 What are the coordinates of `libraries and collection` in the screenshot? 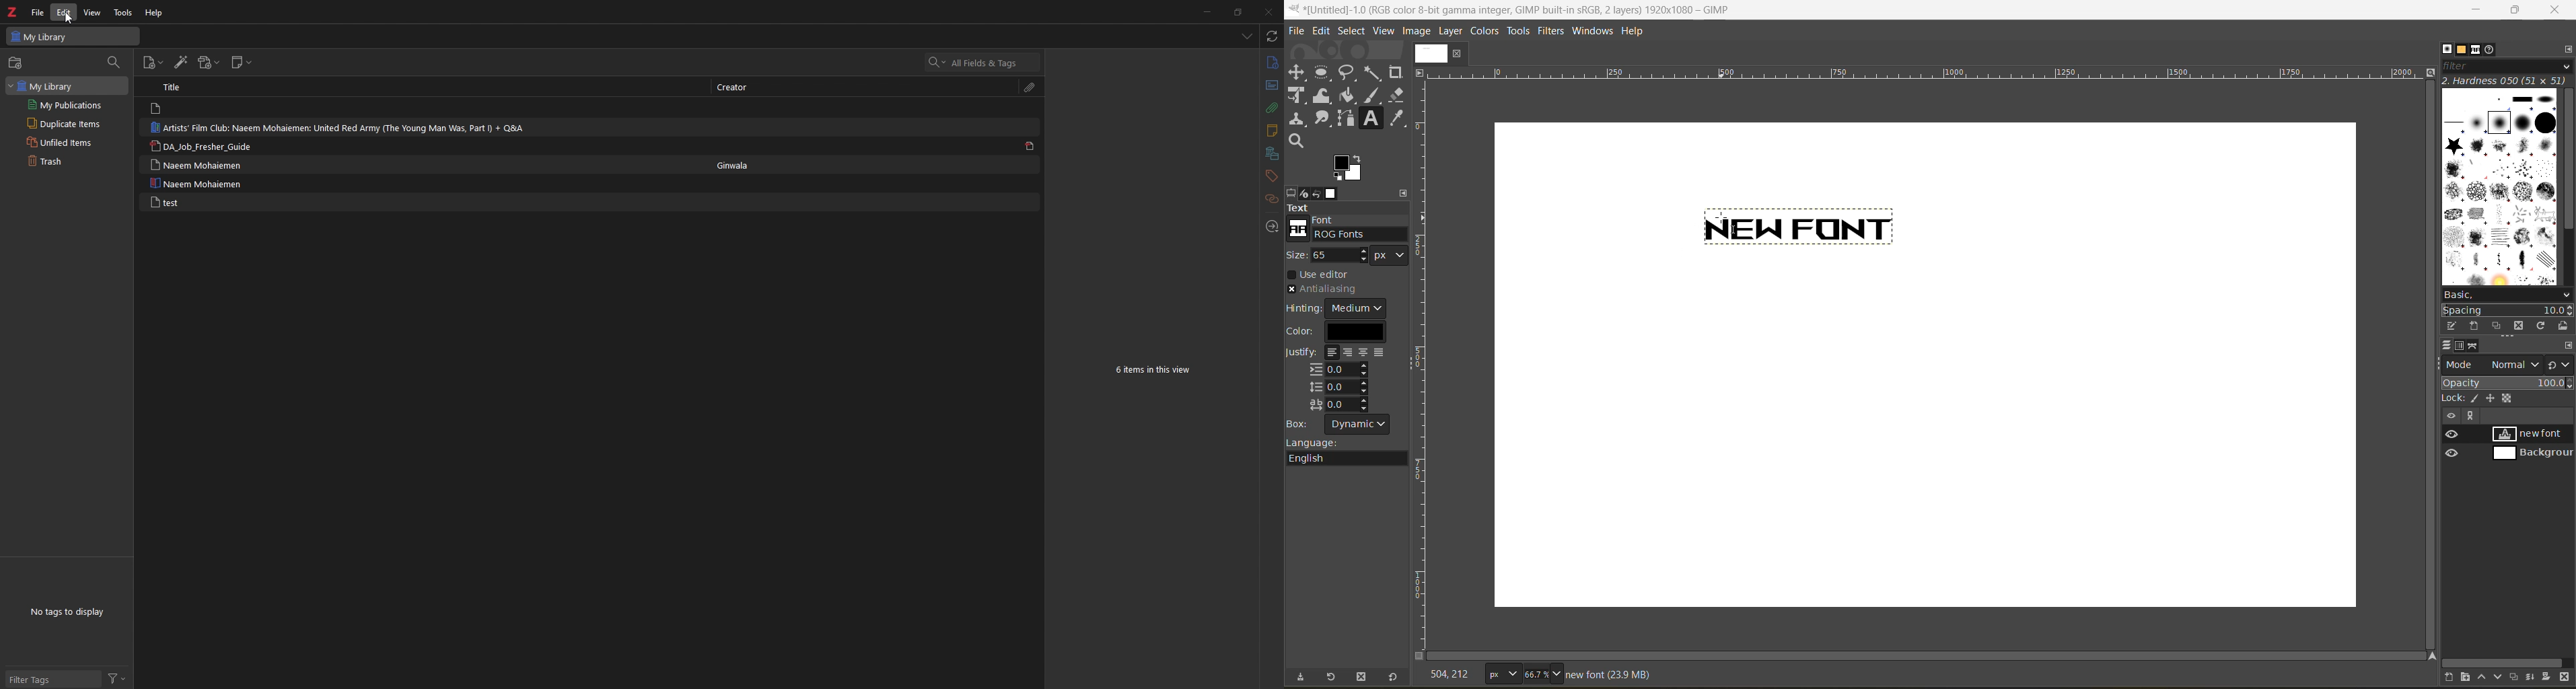 It's located at (1272, 154).